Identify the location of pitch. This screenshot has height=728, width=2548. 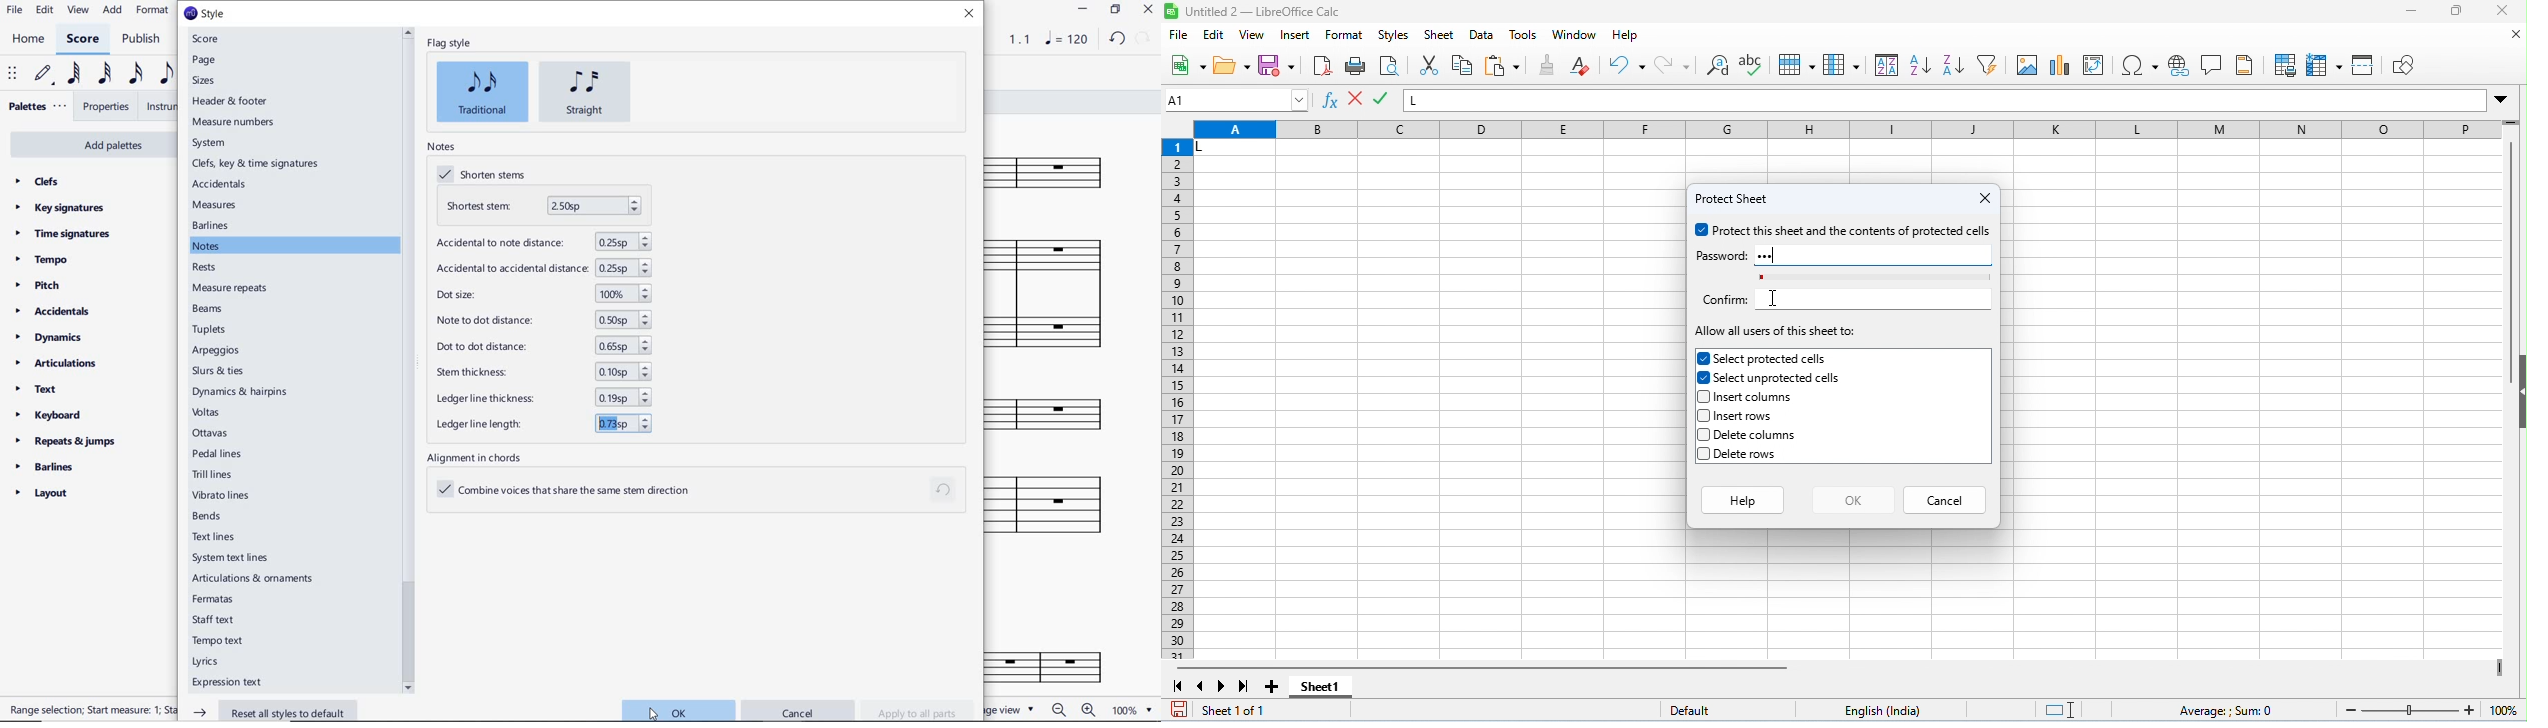
(38, 286).